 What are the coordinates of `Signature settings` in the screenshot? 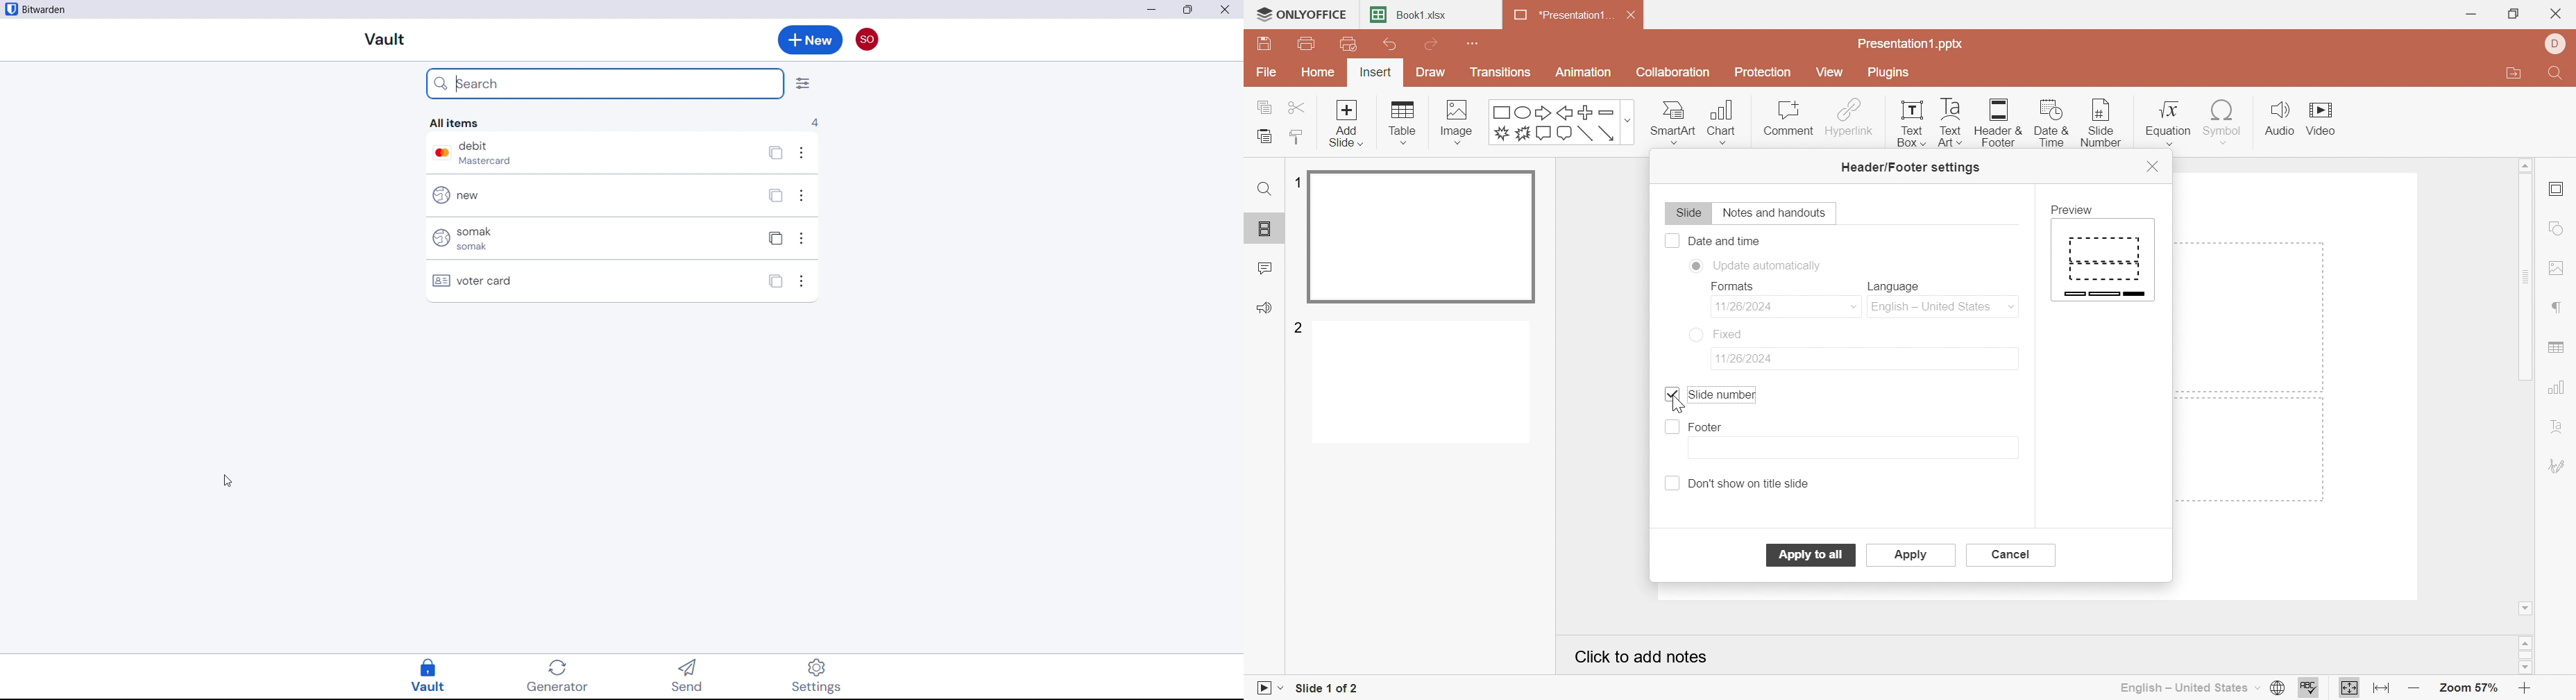 It's located at (2557, 465).